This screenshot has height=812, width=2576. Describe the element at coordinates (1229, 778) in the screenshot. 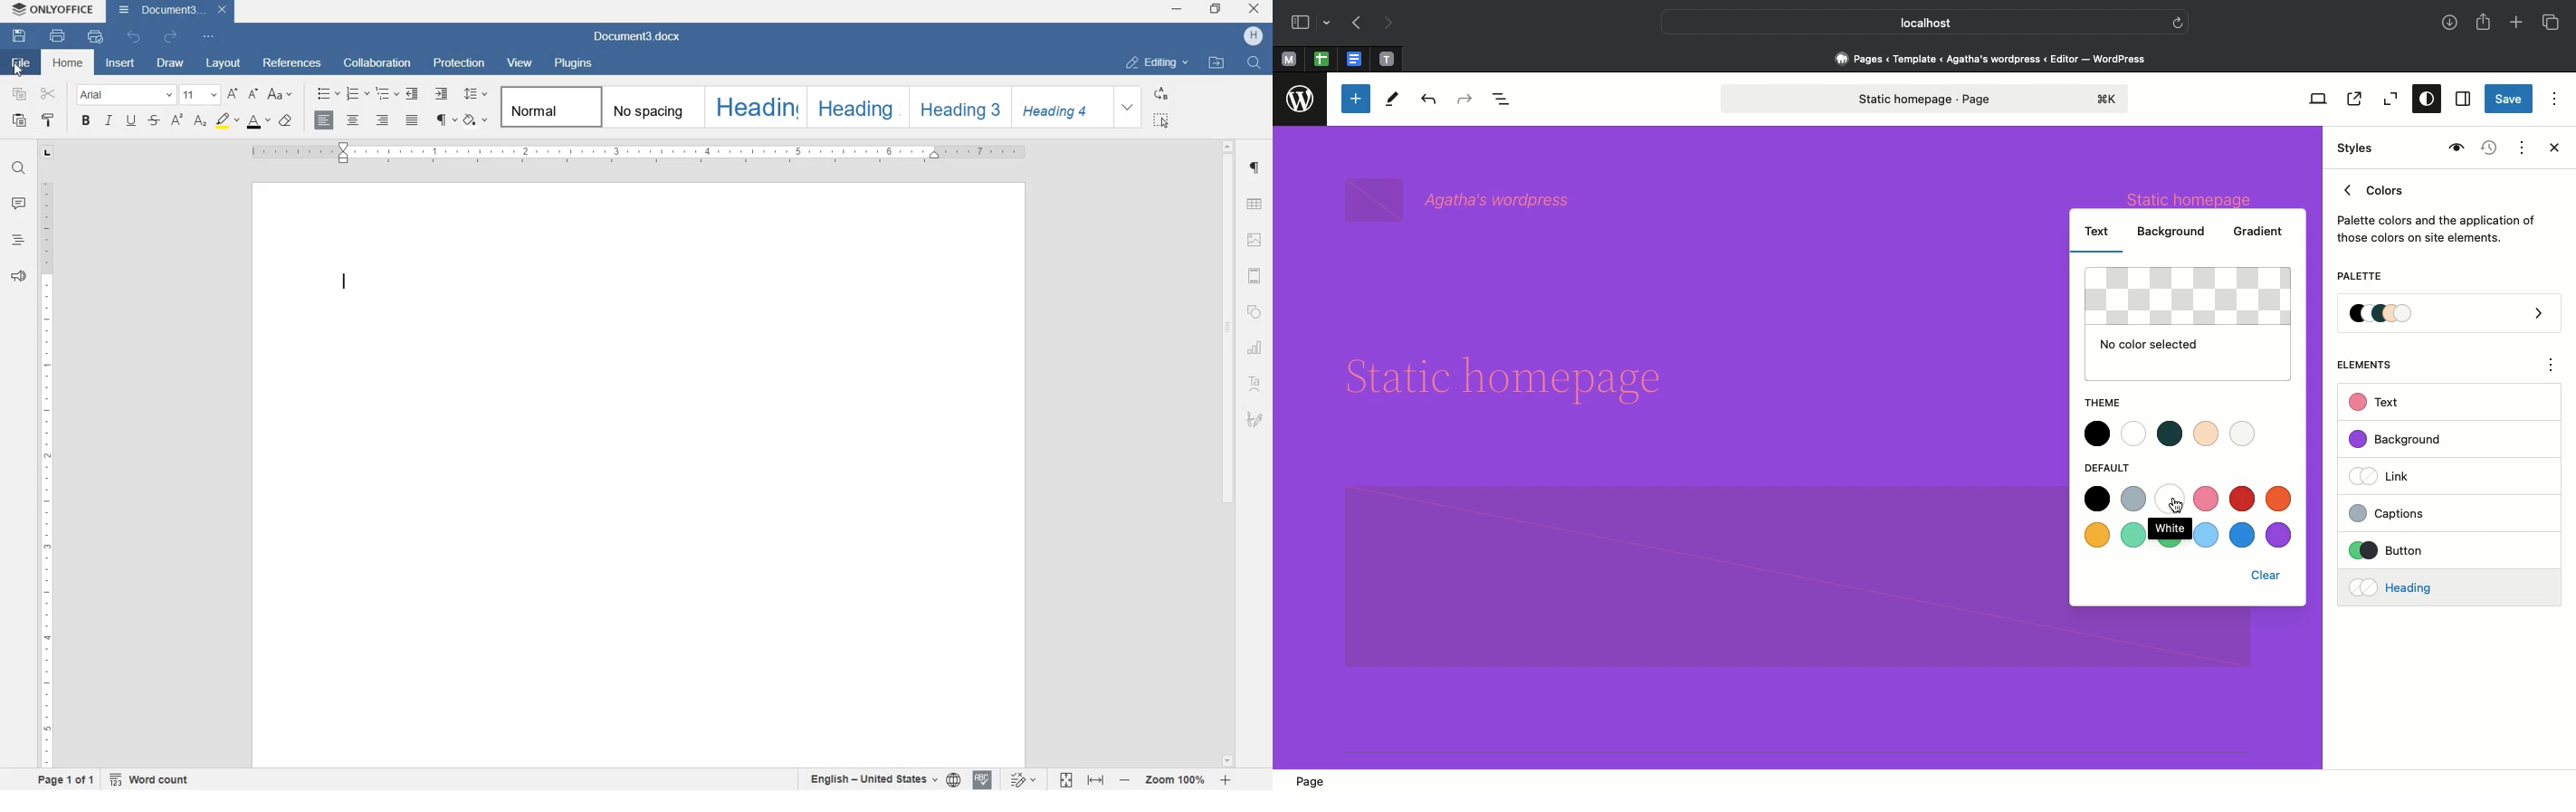

I see `increase zoom` at that location.